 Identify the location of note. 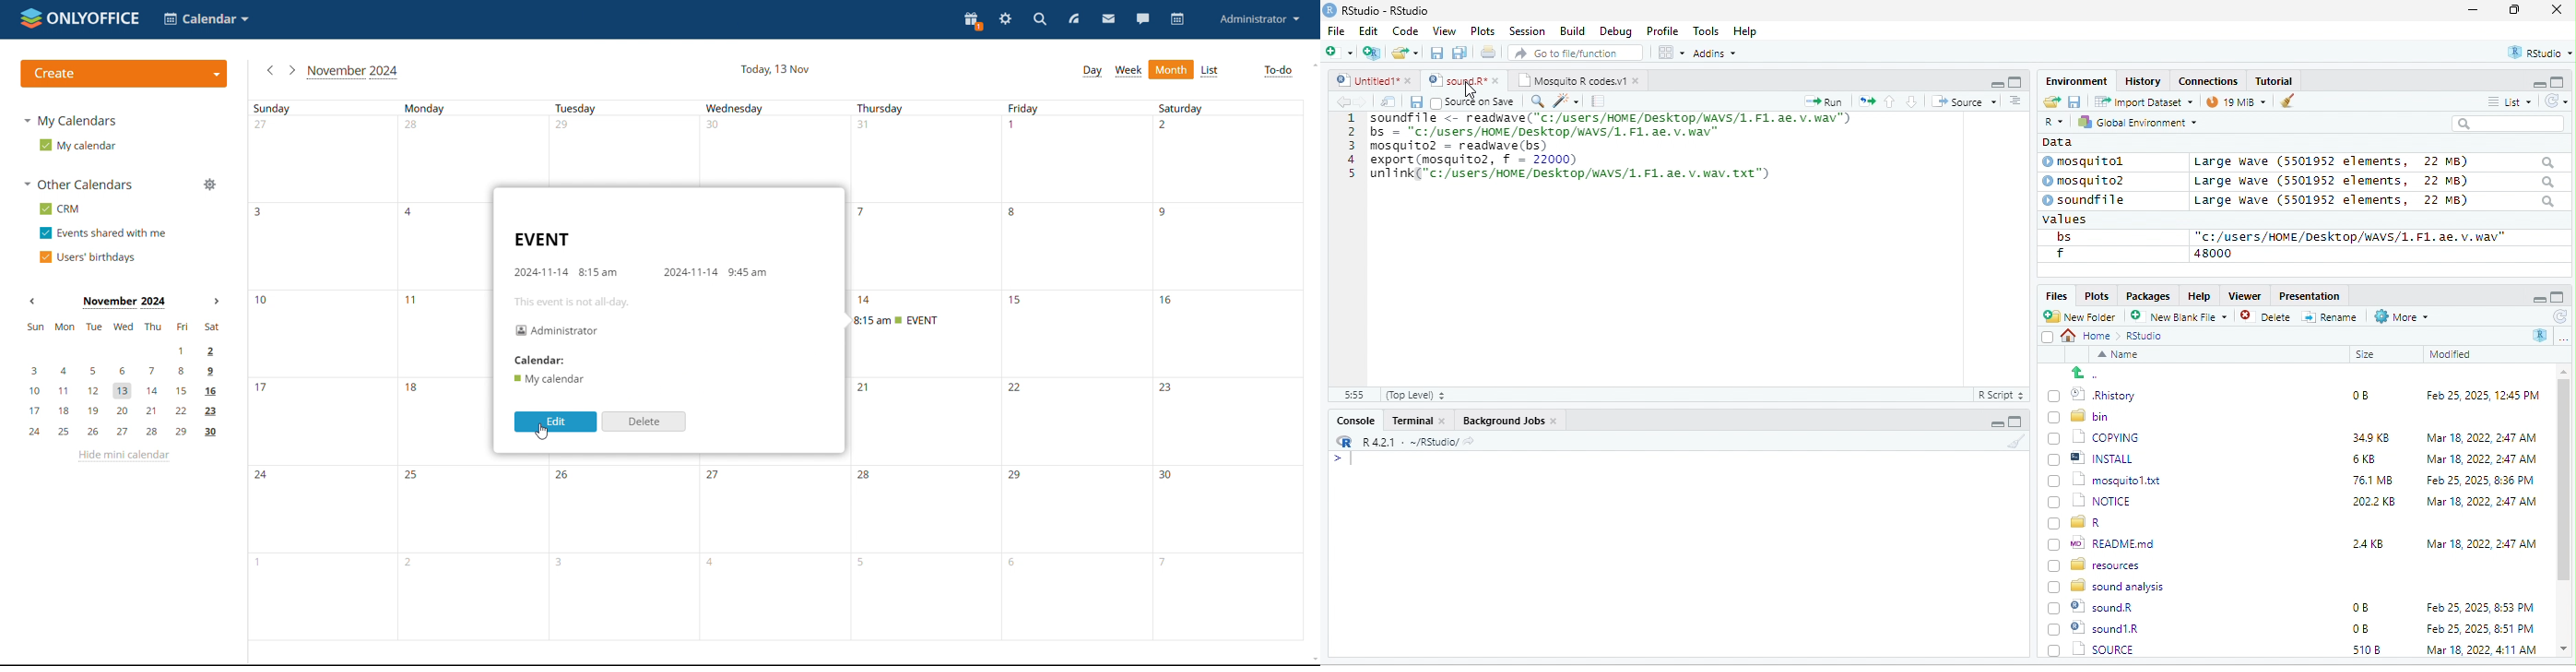
(1599, 101).